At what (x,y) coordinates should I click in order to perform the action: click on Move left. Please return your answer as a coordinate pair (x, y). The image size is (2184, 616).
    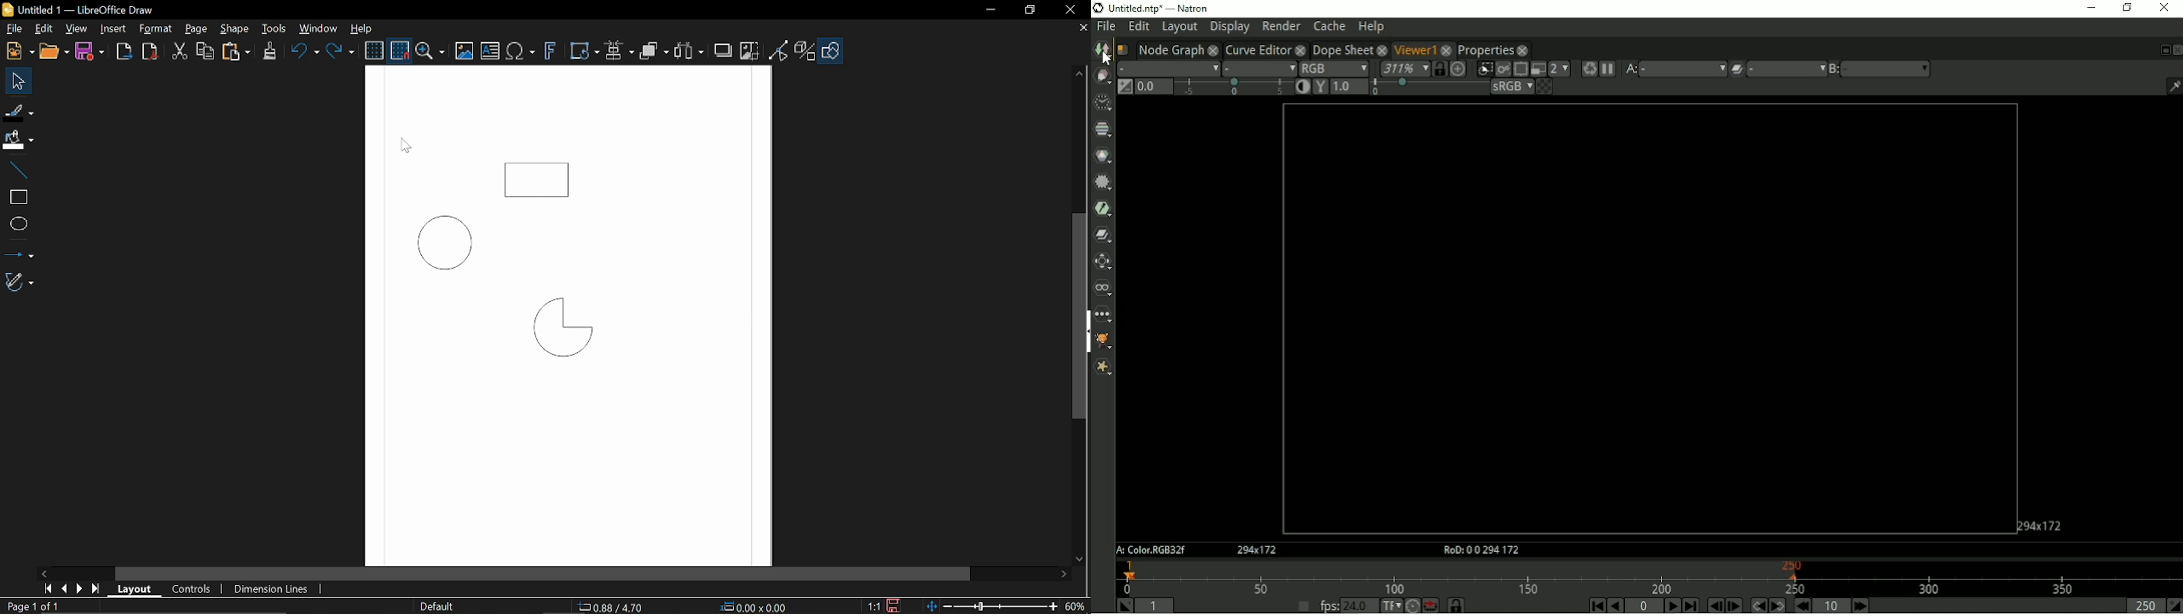
    Looking at the image, I should click on (43, 573).